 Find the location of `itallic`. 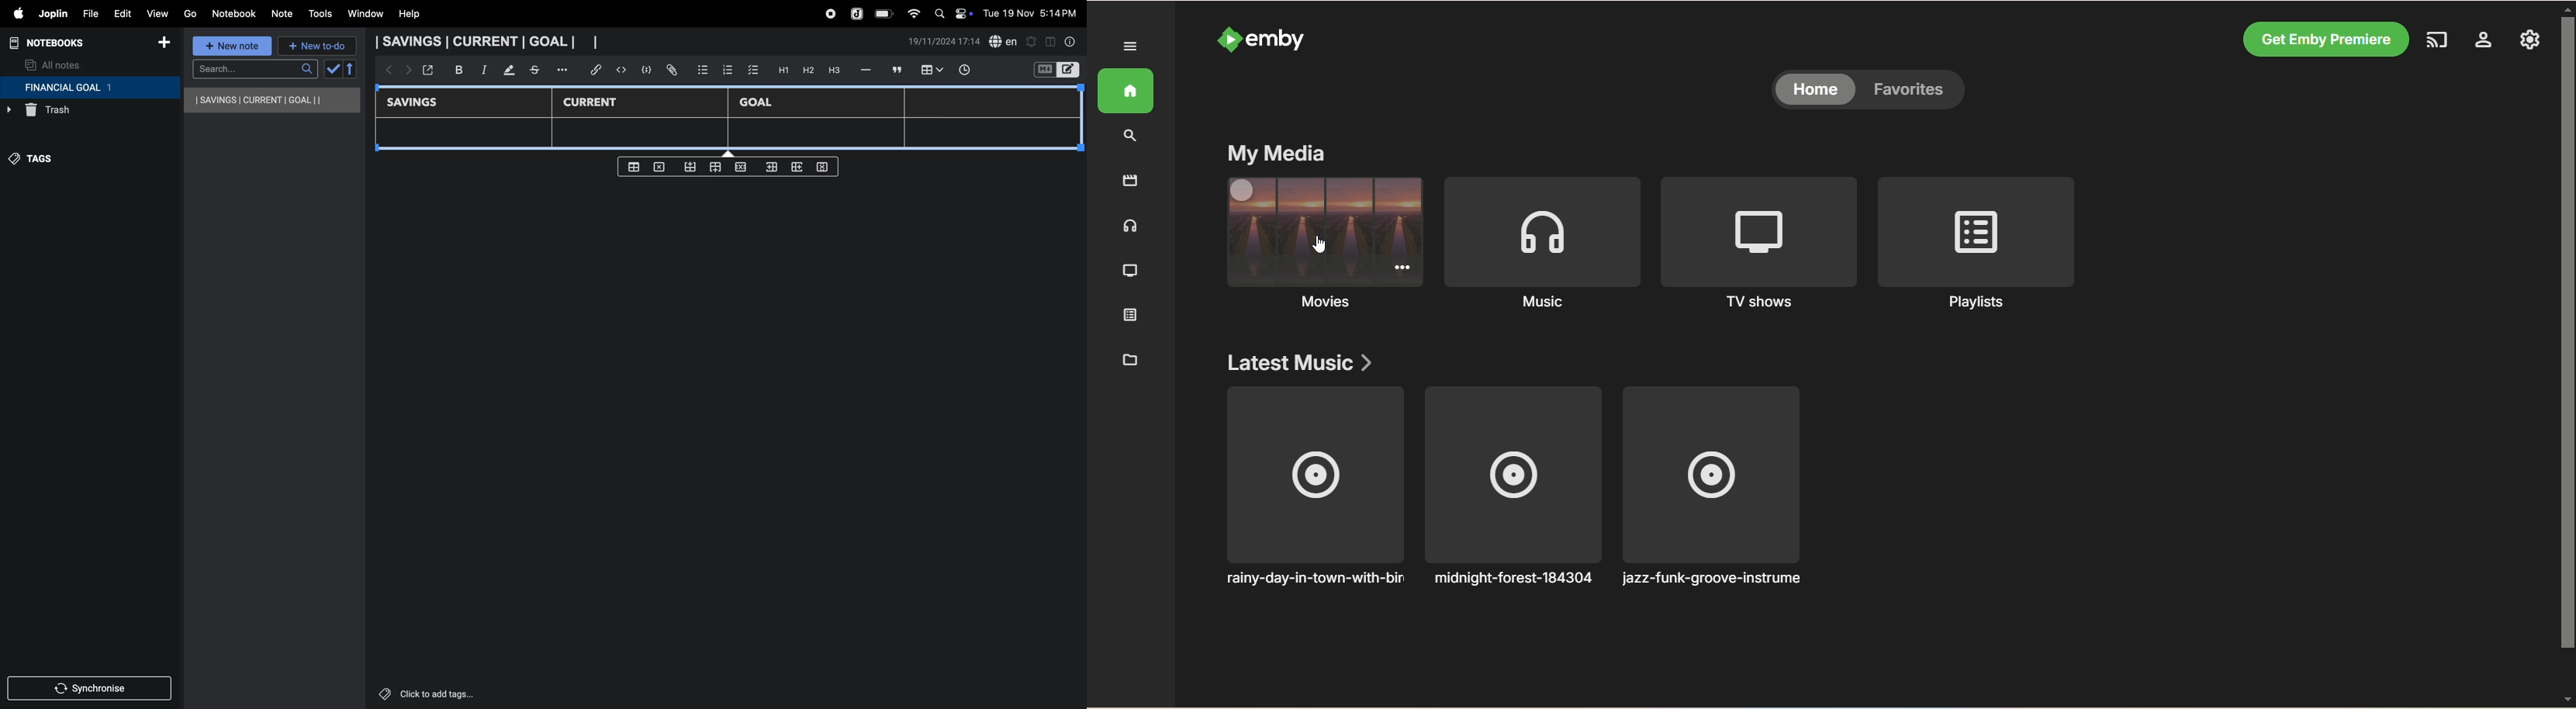

itallic is located at coordinates (483, 70).